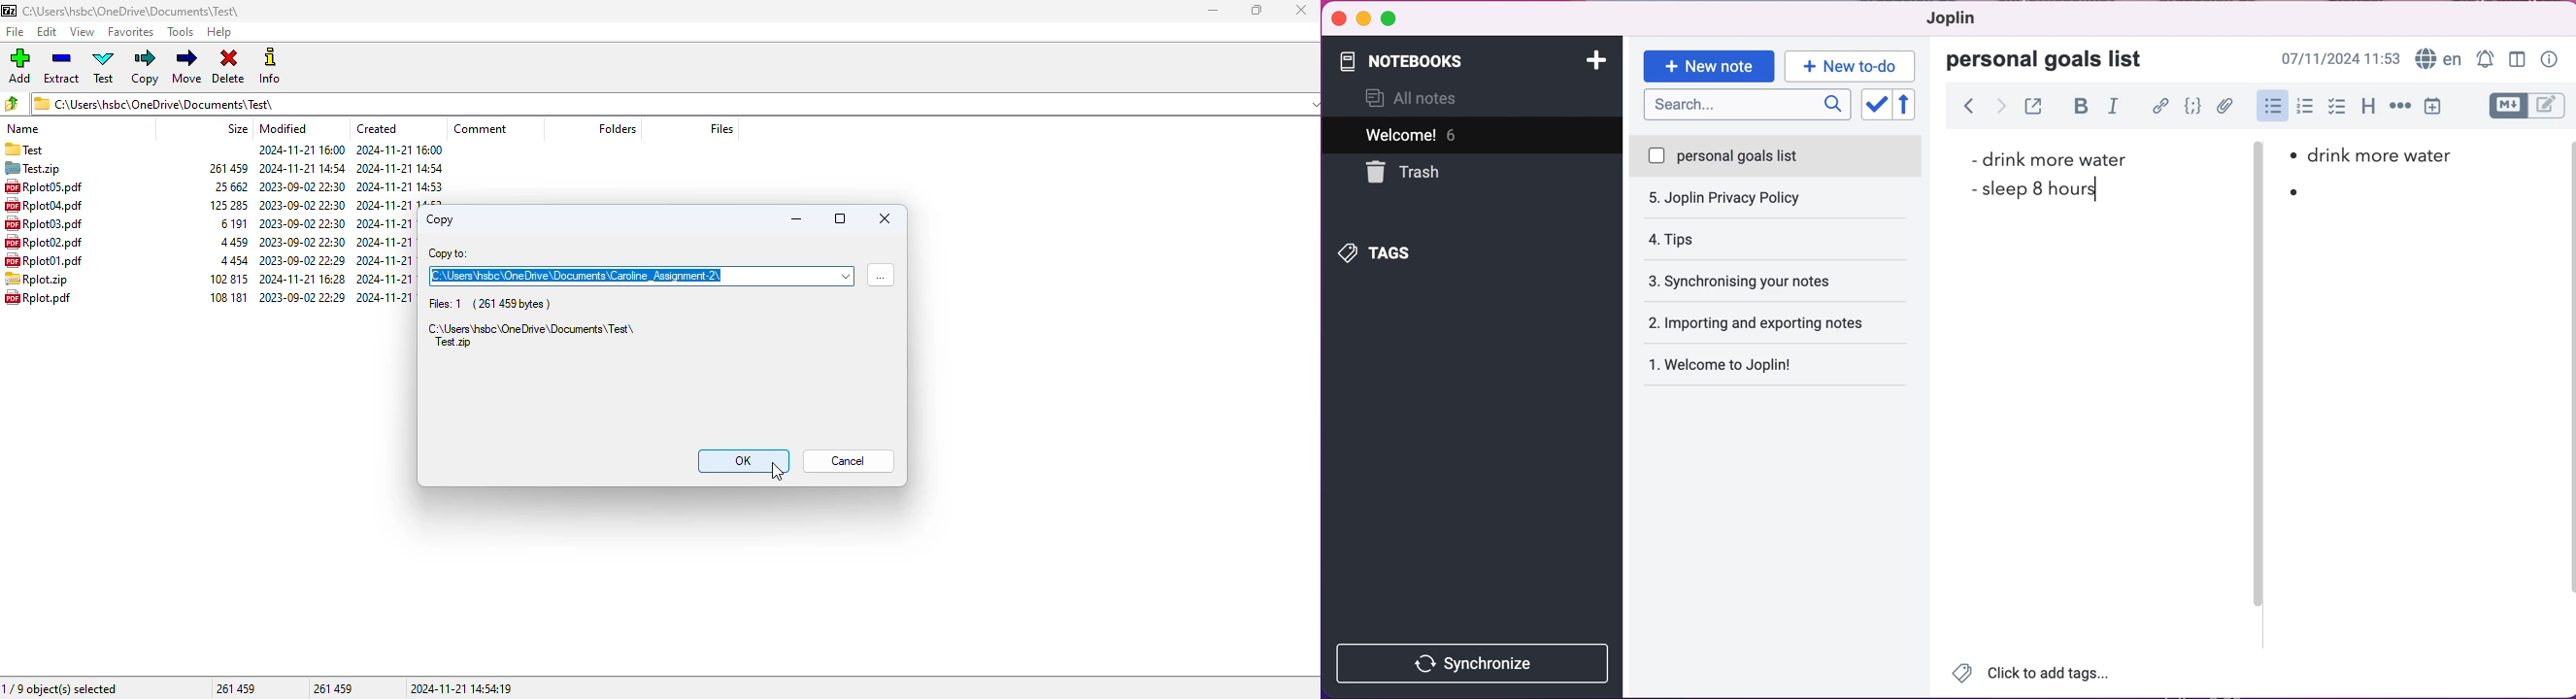  I want to click on modified, so click(284, 129).